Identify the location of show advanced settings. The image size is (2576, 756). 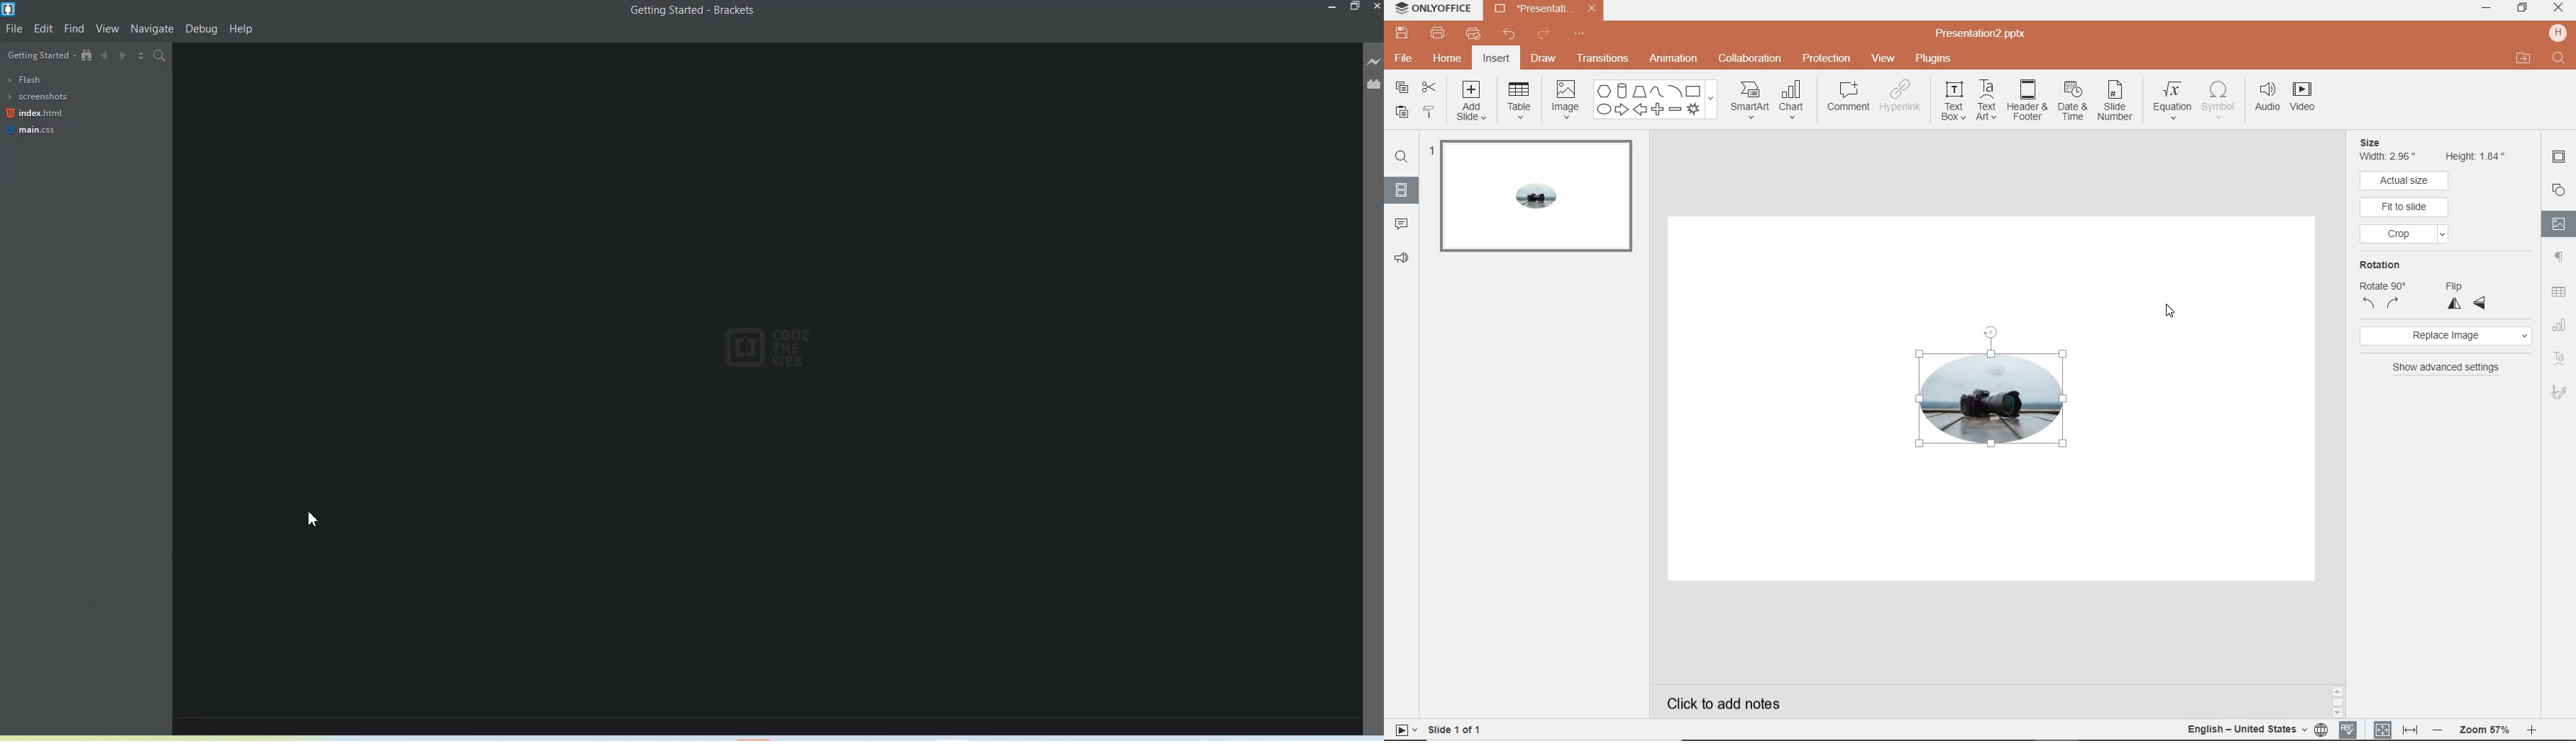
(2447, 368).